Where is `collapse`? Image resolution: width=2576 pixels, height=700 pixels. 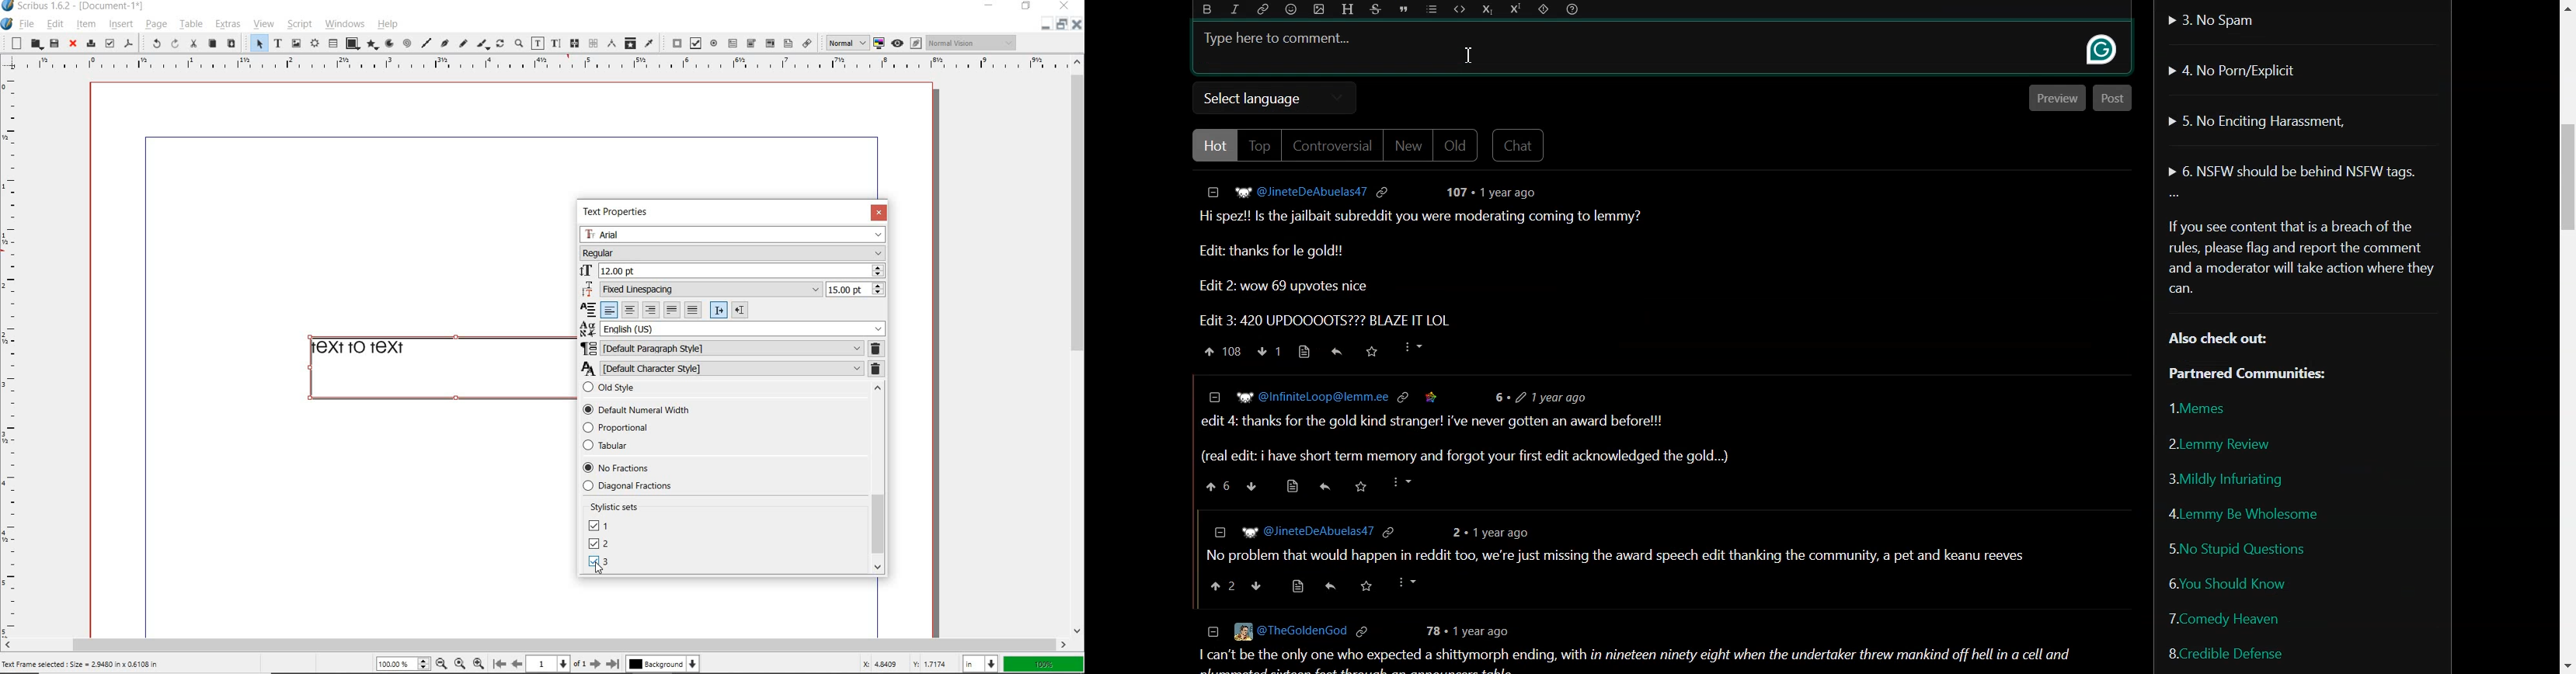 collapse is located at coordinates (1218, 533).